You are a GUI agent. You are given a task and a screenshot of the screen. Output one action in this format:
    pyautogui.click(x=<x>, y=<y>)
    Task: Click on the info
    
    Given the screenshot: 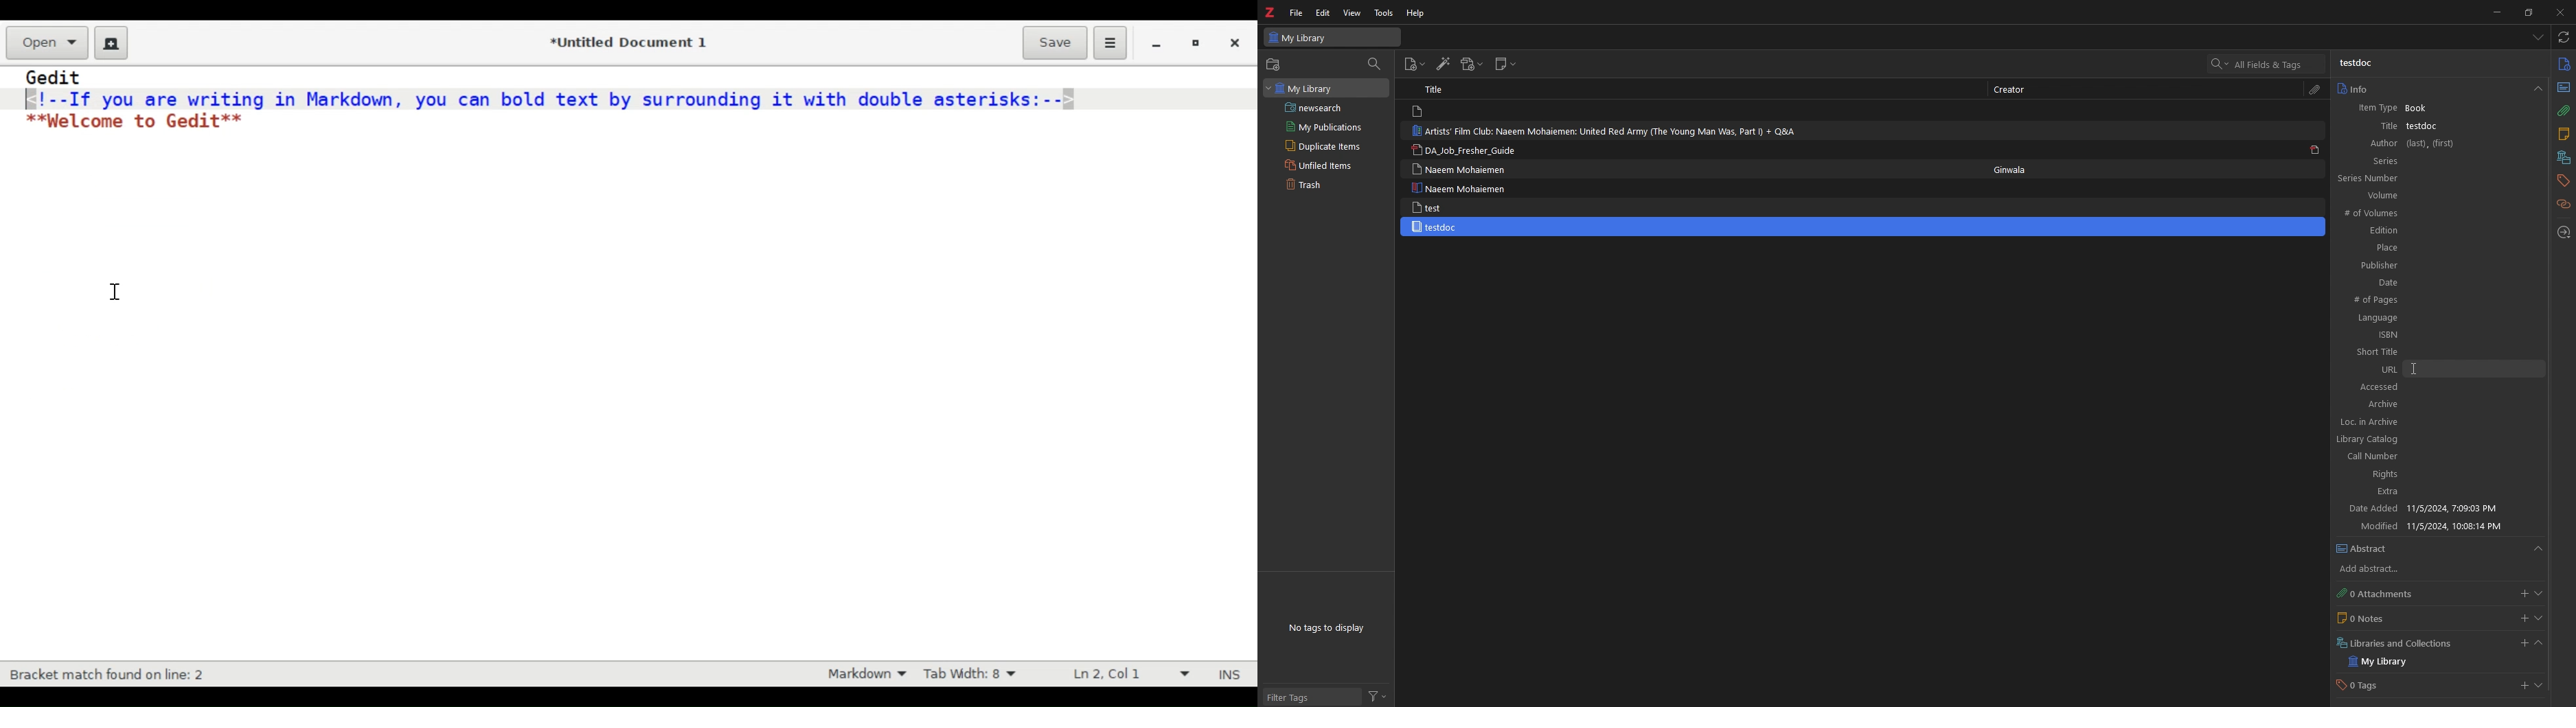 What is the action you would take?
    pyautogui.click(x=2439, y=89)
    